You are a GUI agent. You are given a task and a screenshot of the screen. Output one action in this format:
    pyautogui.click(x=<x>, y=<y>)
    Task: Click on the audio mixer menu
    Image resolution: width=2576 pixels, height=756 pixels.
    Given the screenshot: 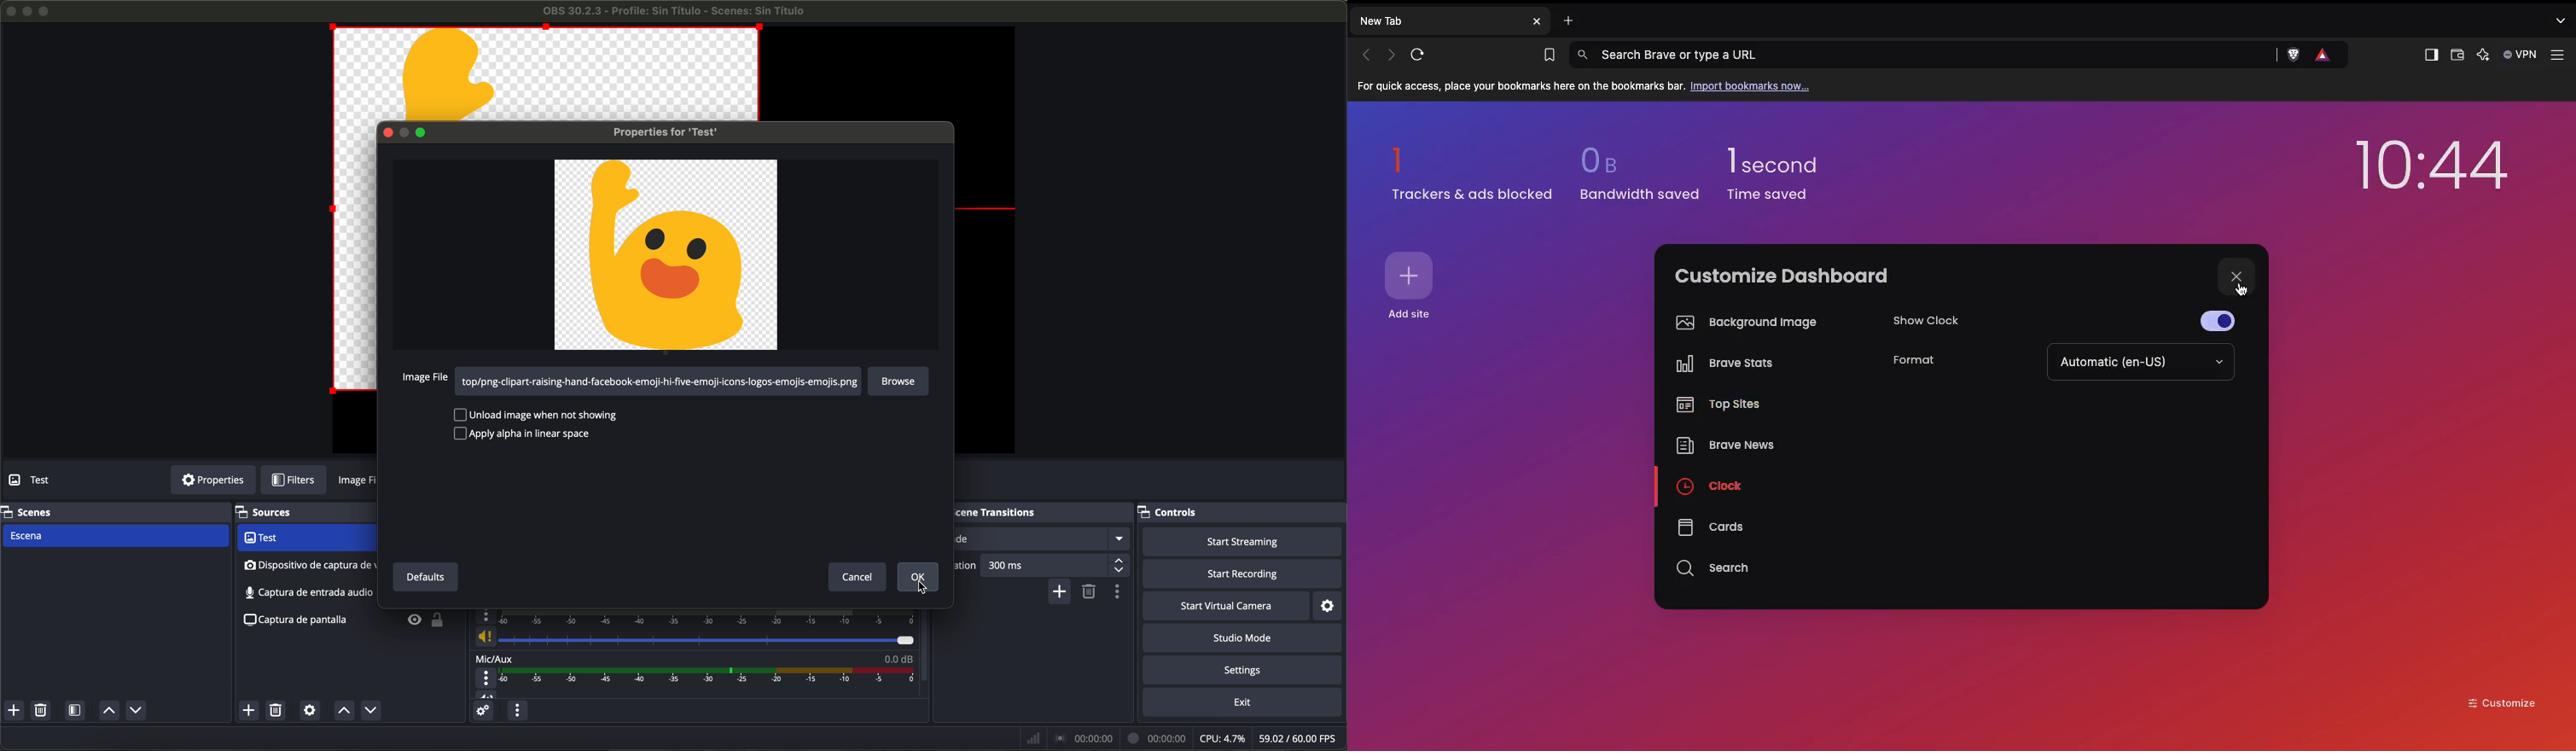 What is the action you would take?
    pyautogui.click(x=517, y=710)
    